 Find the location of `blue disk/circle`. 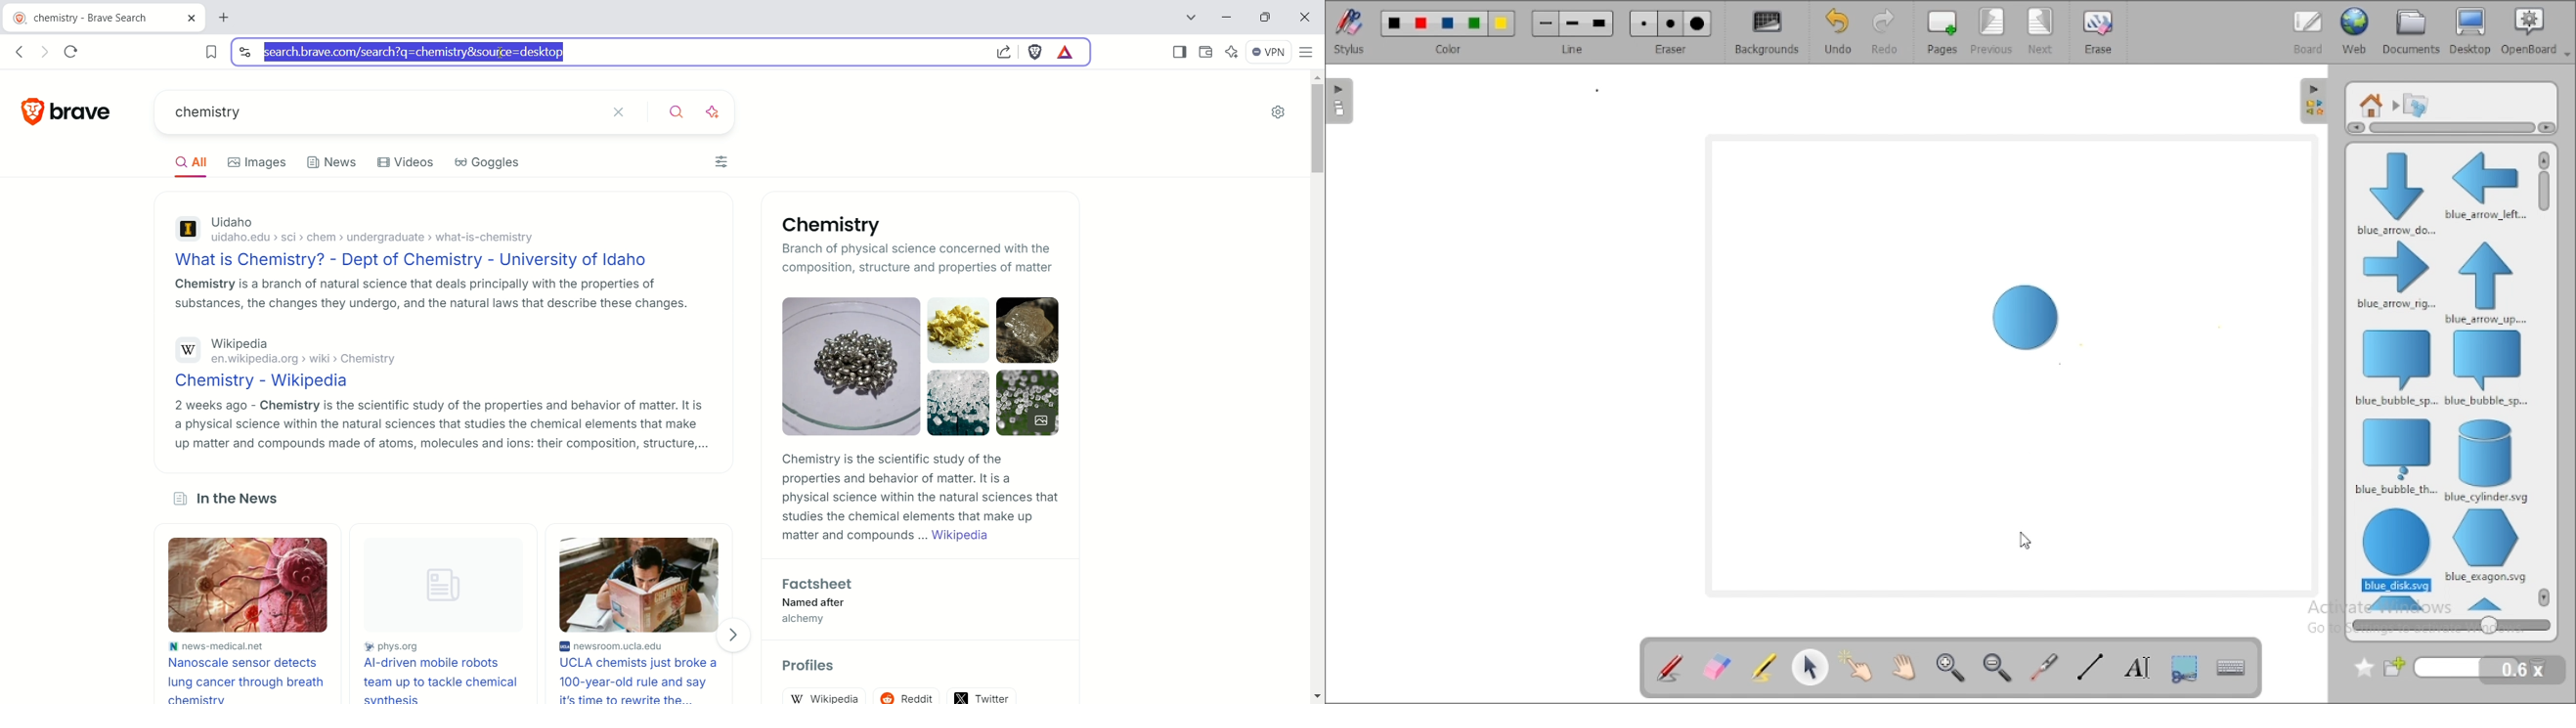

blue disk/circle is located at coordinates (2395, 550).